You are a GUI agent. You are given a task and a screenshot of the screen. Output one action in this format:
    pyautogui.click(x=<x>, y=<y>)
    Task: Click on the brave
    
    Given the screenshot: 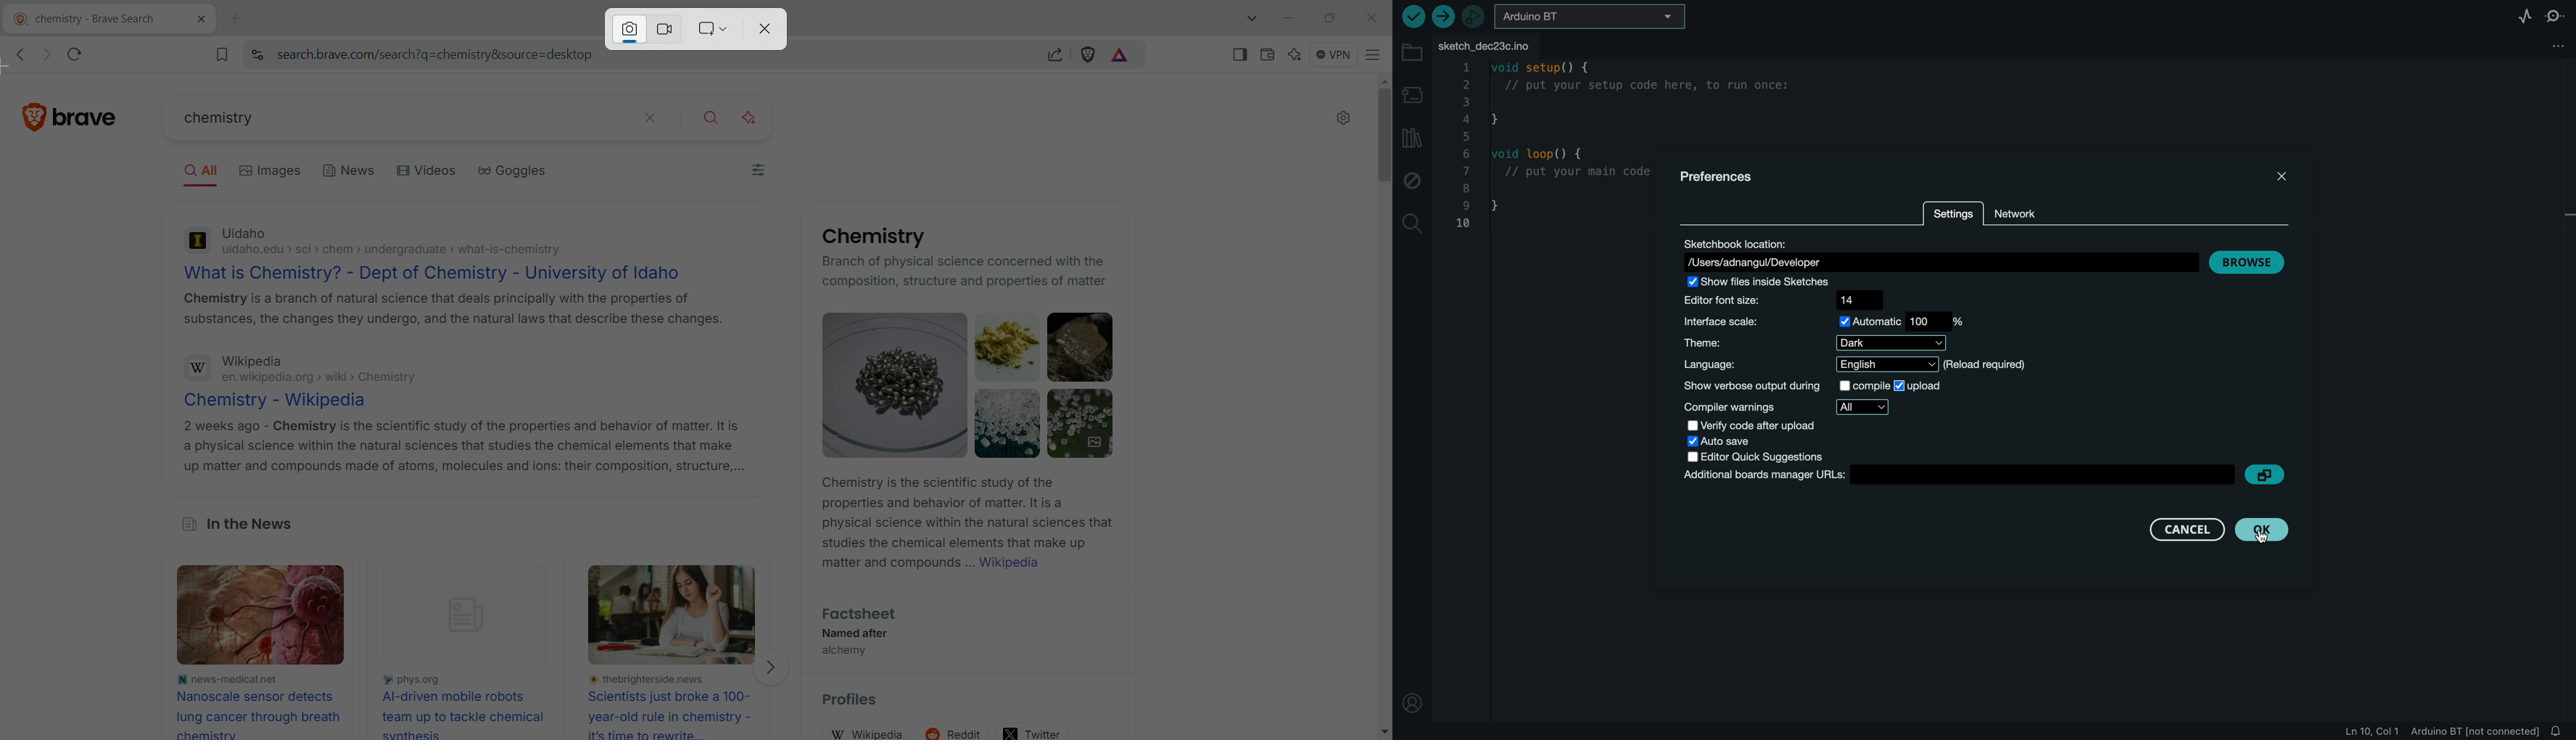 What is the action you would take?
    pyautogui.click(x=91, y=112)
    